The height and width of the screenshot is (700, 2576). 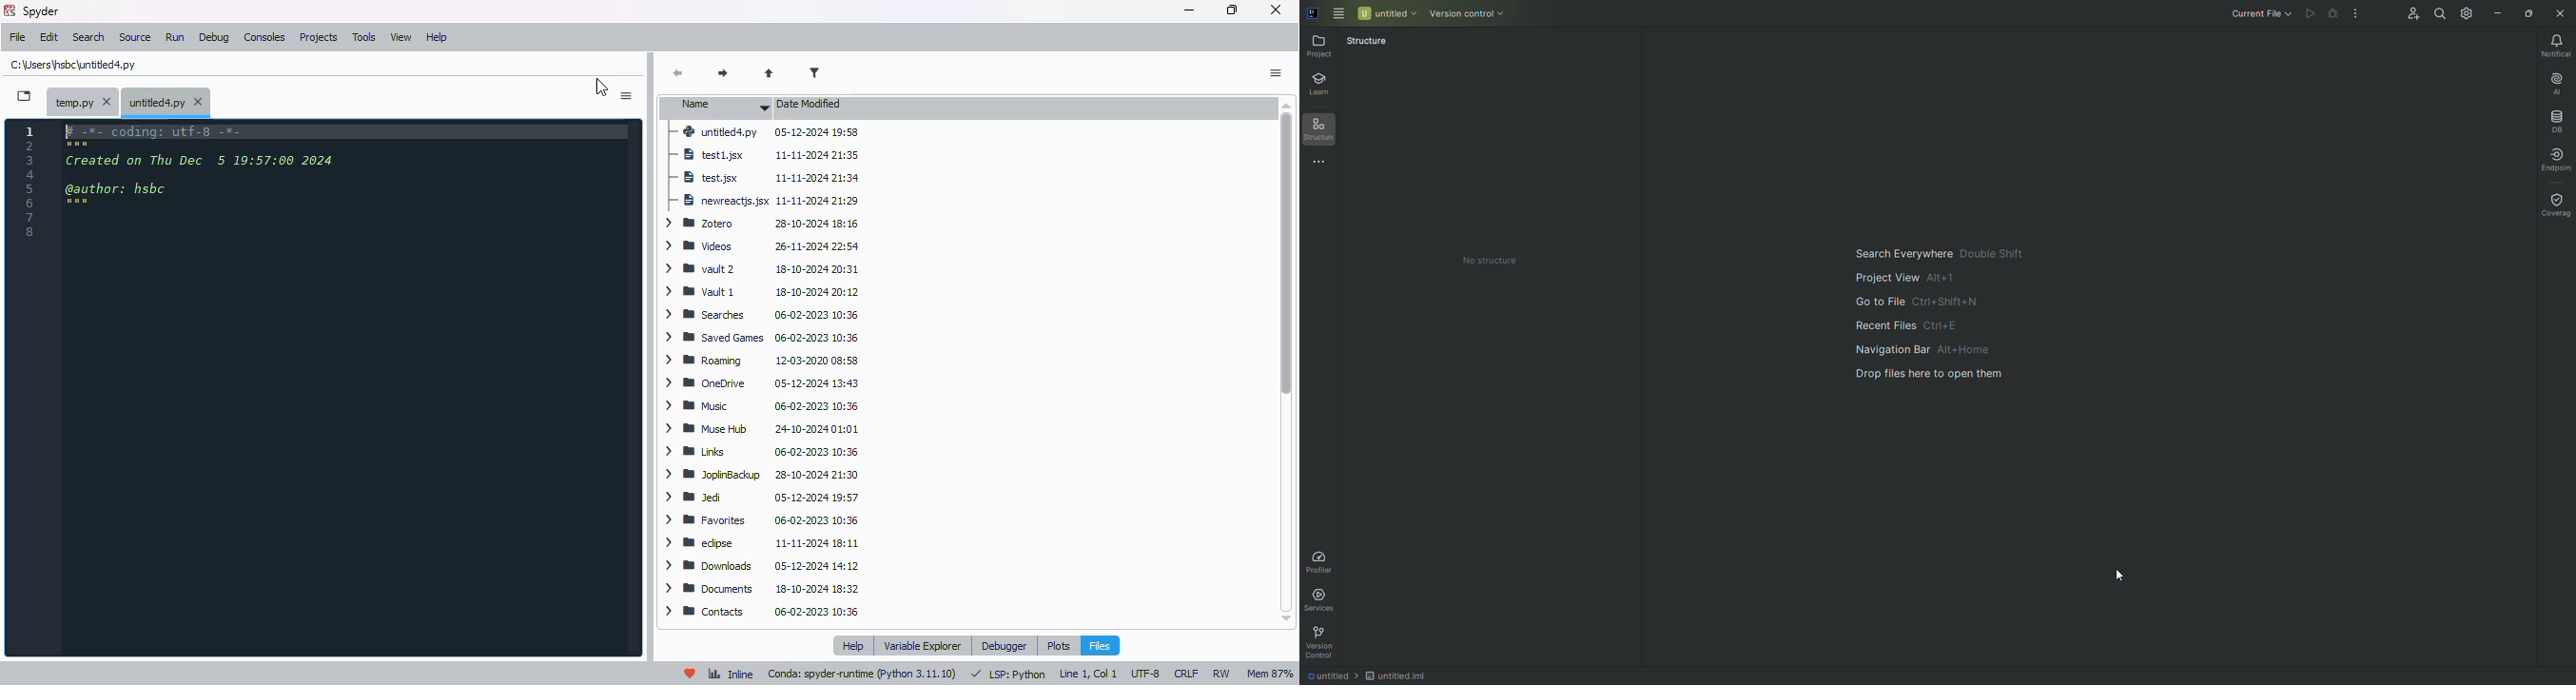 What do you see at coordinates (1327, 600) in the screenshot?
I see `Services` at bounding box center [1327, 600].